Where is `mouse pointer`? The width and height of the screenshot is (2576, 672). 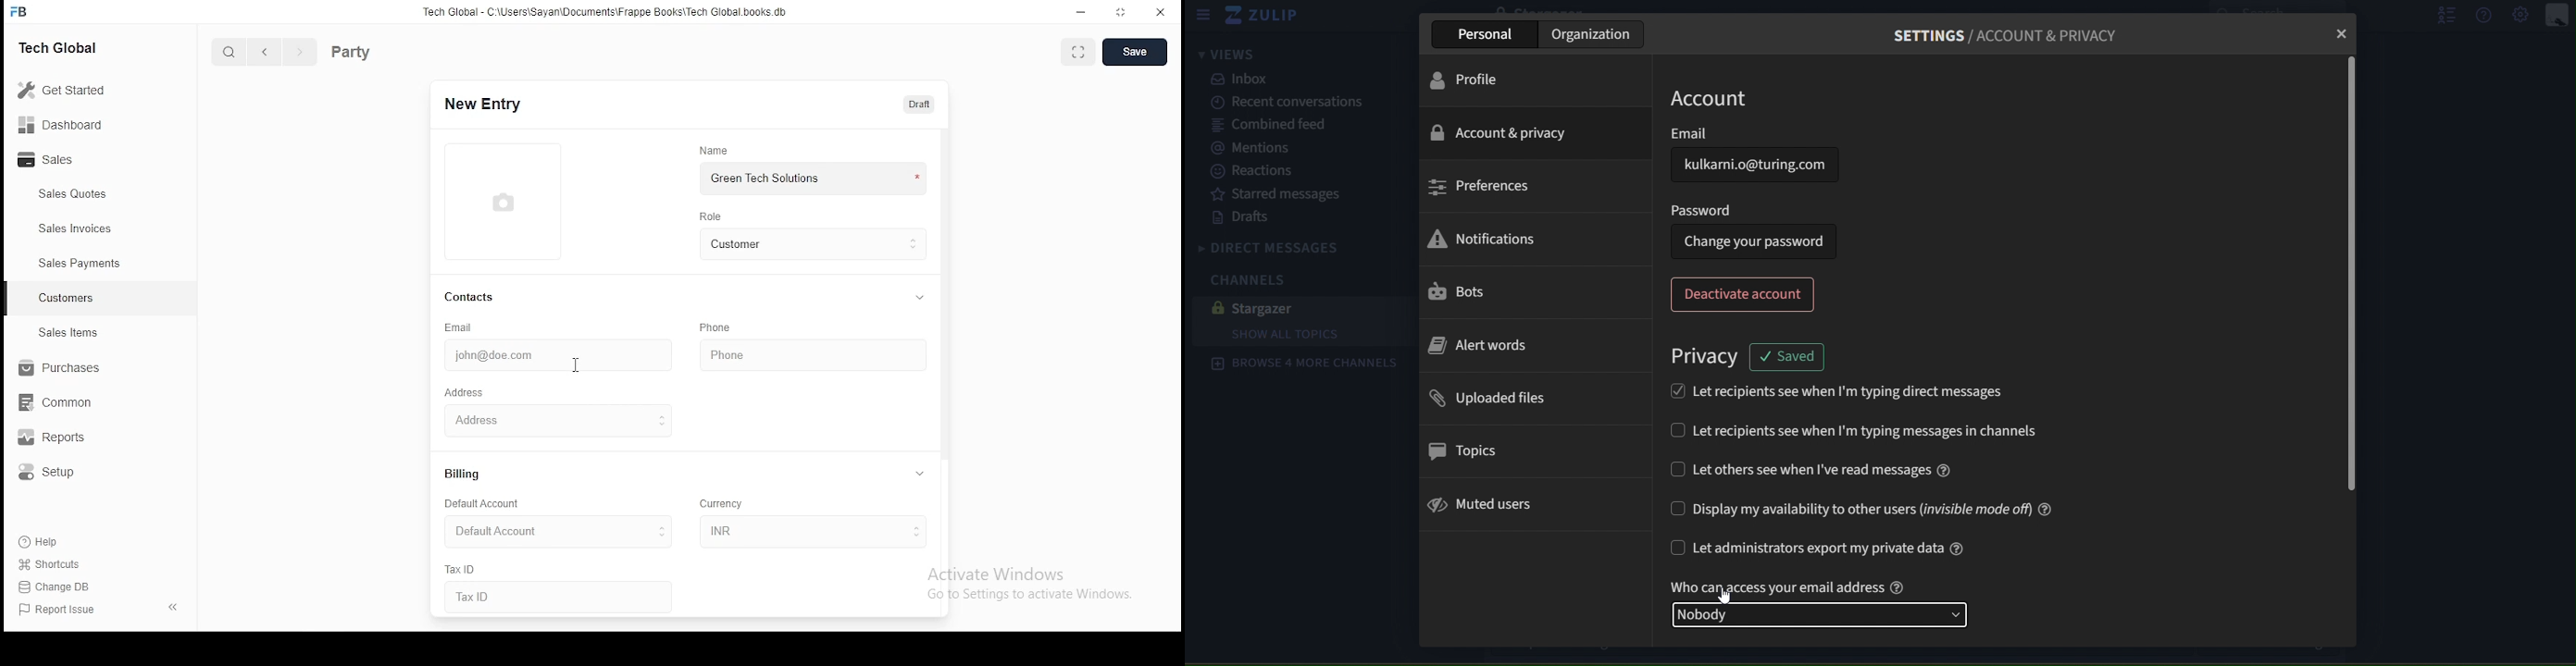 mouse pointer is located at coordinates (579, 365).